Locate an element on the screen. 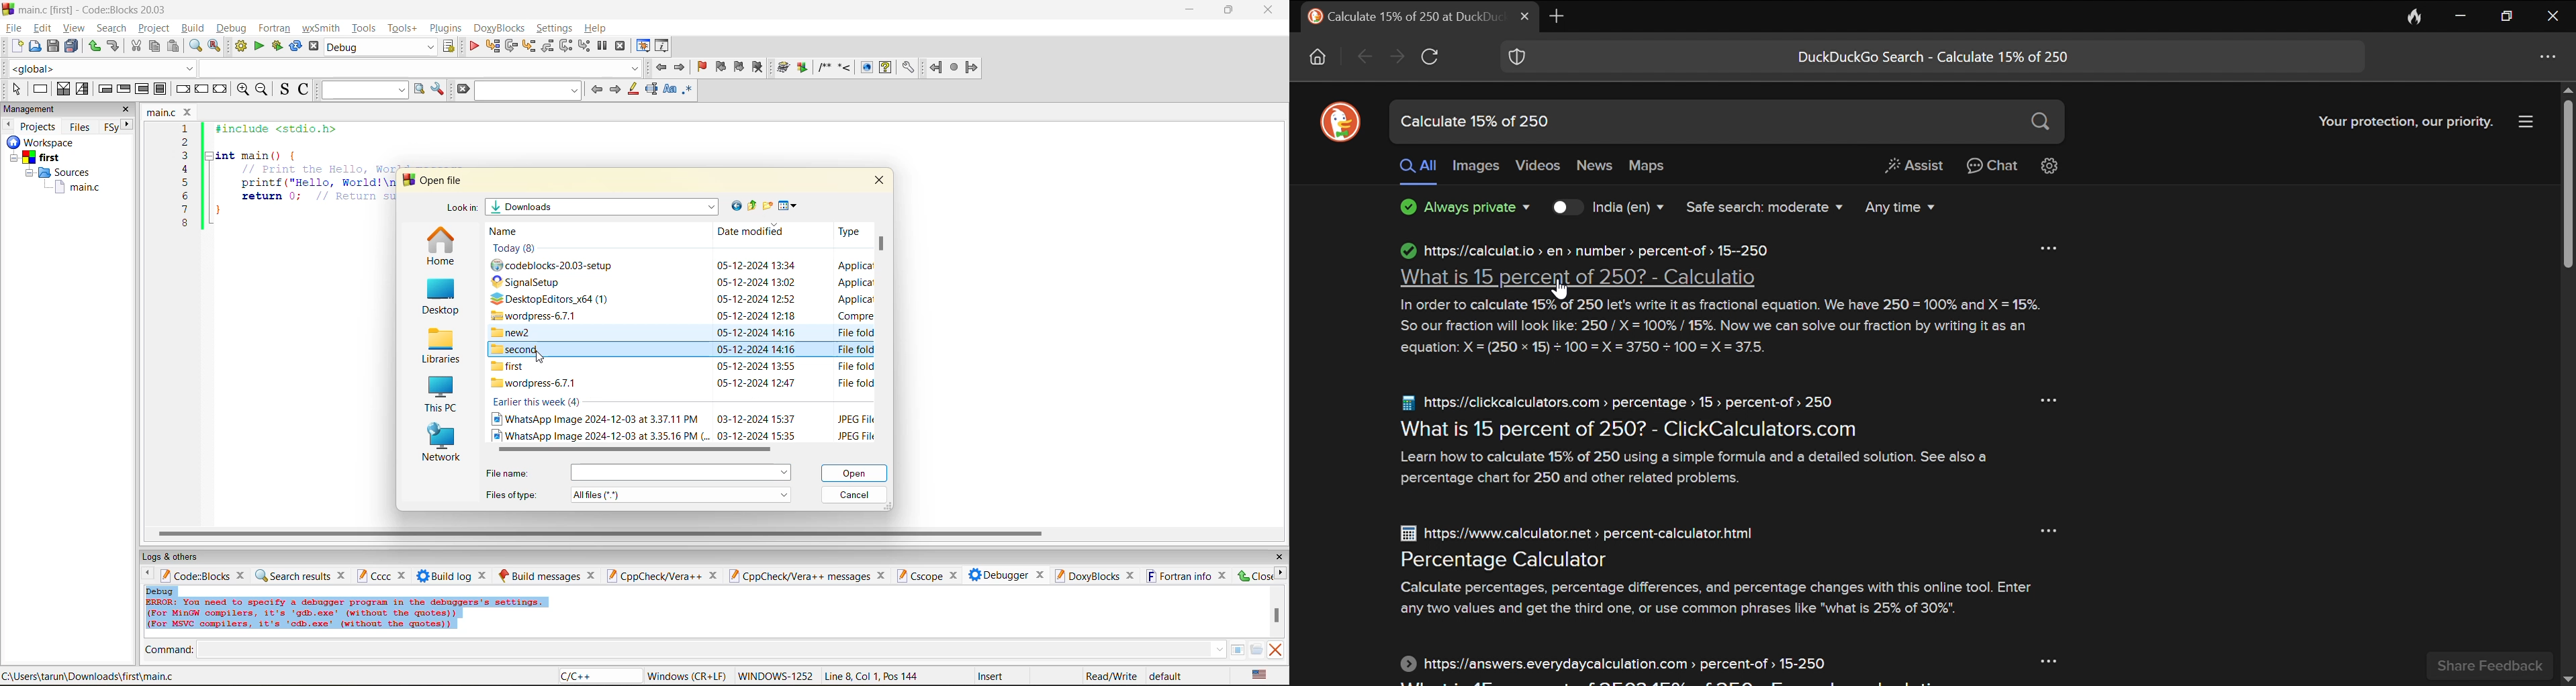 The height and width of the screenshot is (700, 2576). web address of result 4: https://answers.everydaycalculation.com > percent-of > 15-250 is located at coordinates (1622, 664).